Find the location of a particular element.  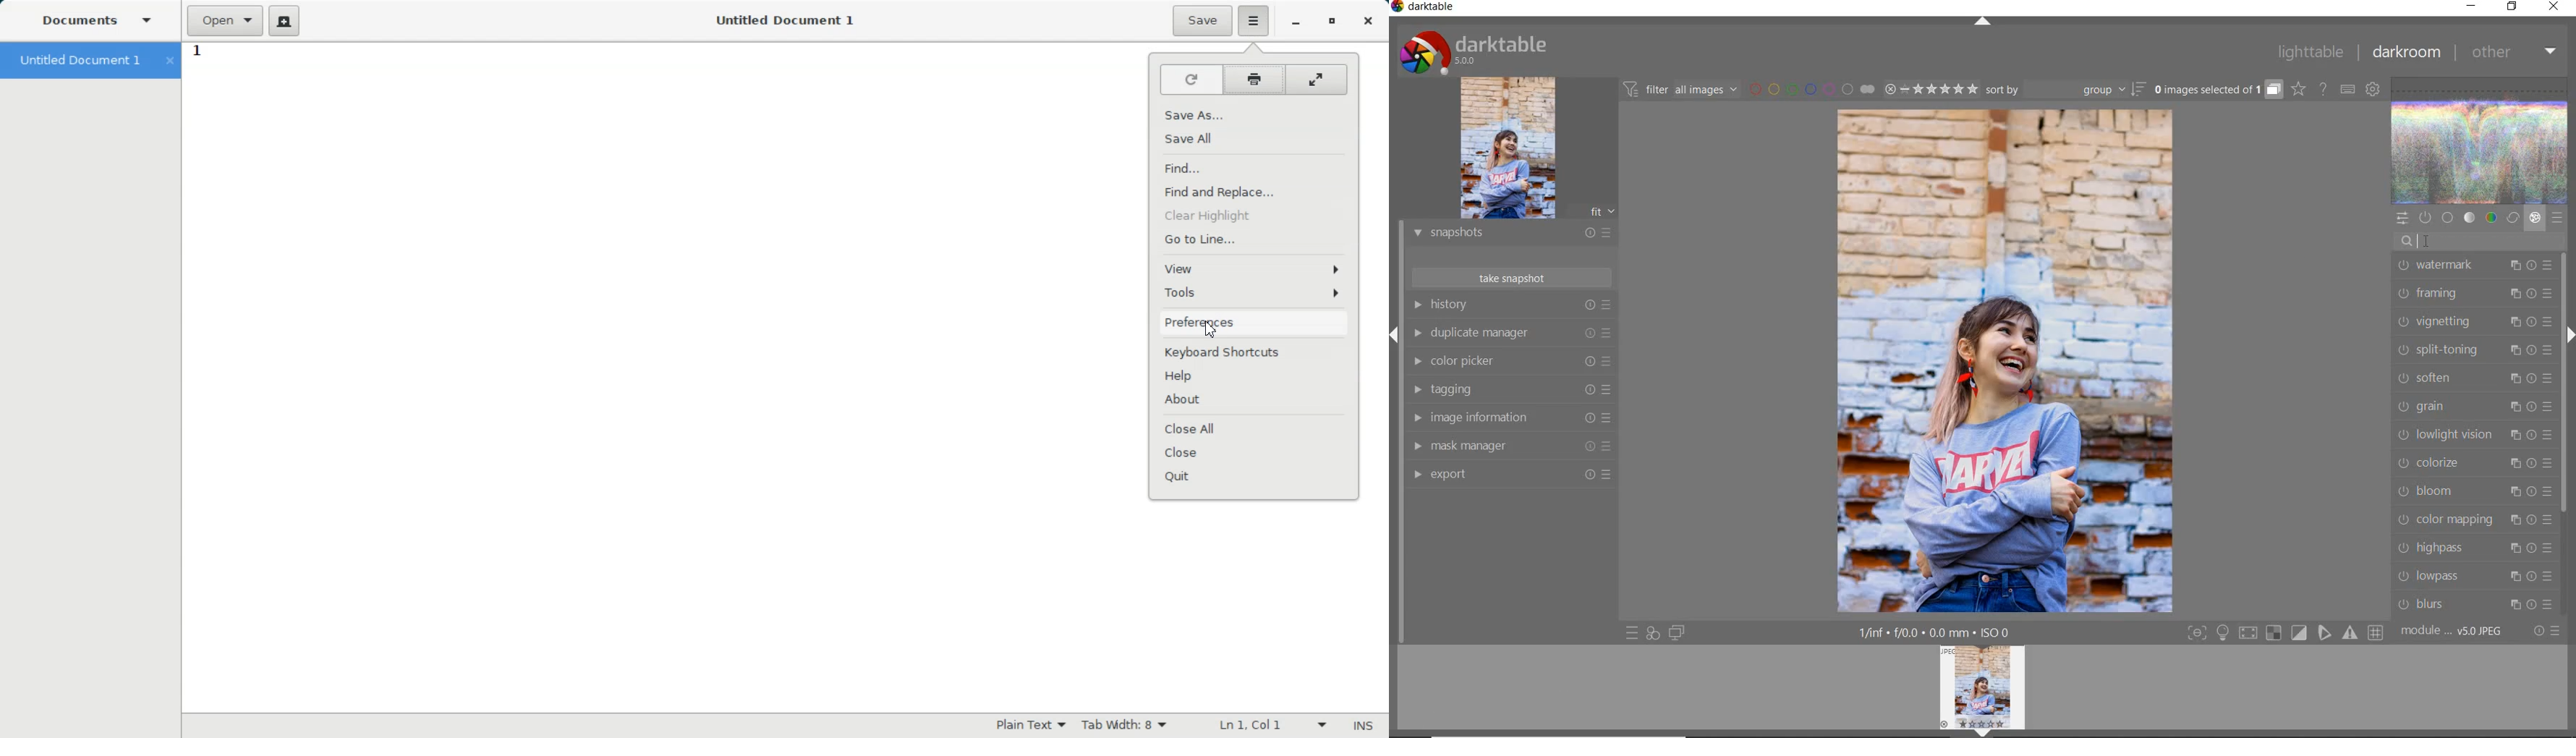

soften is located at coordinates (2475, 378).